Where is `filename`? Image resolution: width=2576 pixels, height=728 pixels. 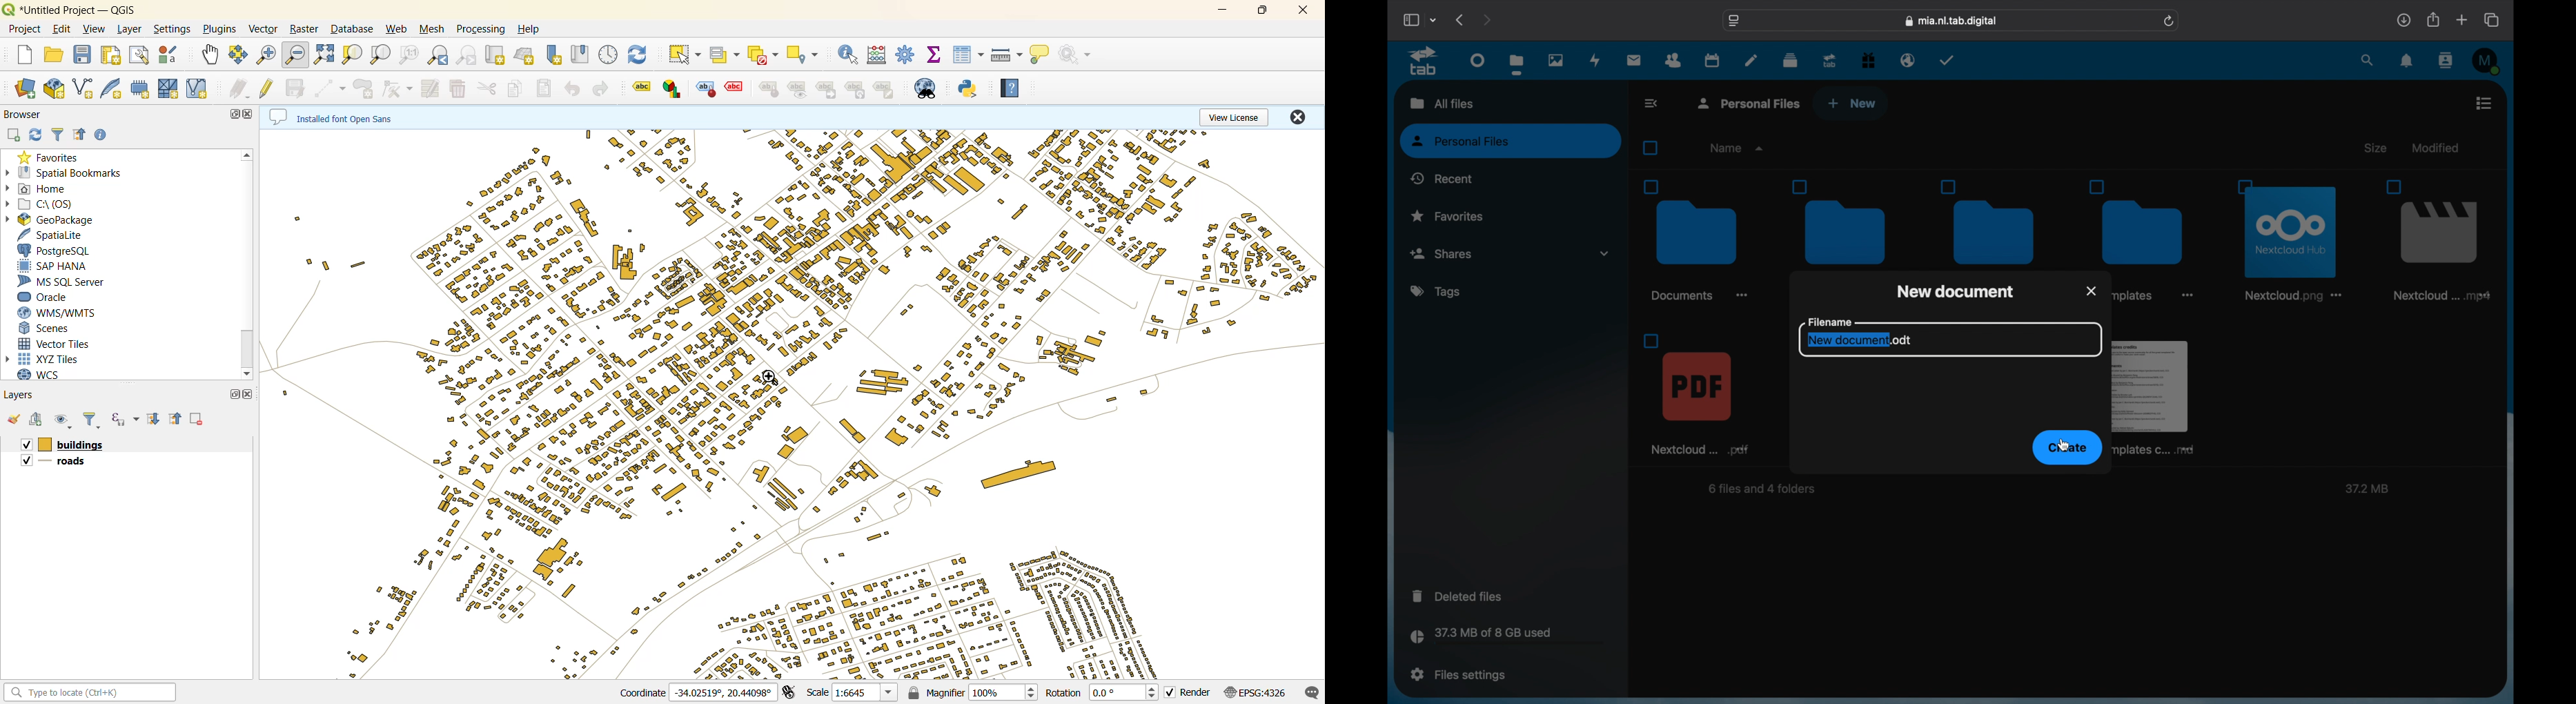
filename is located at coordinates (1829, 321).